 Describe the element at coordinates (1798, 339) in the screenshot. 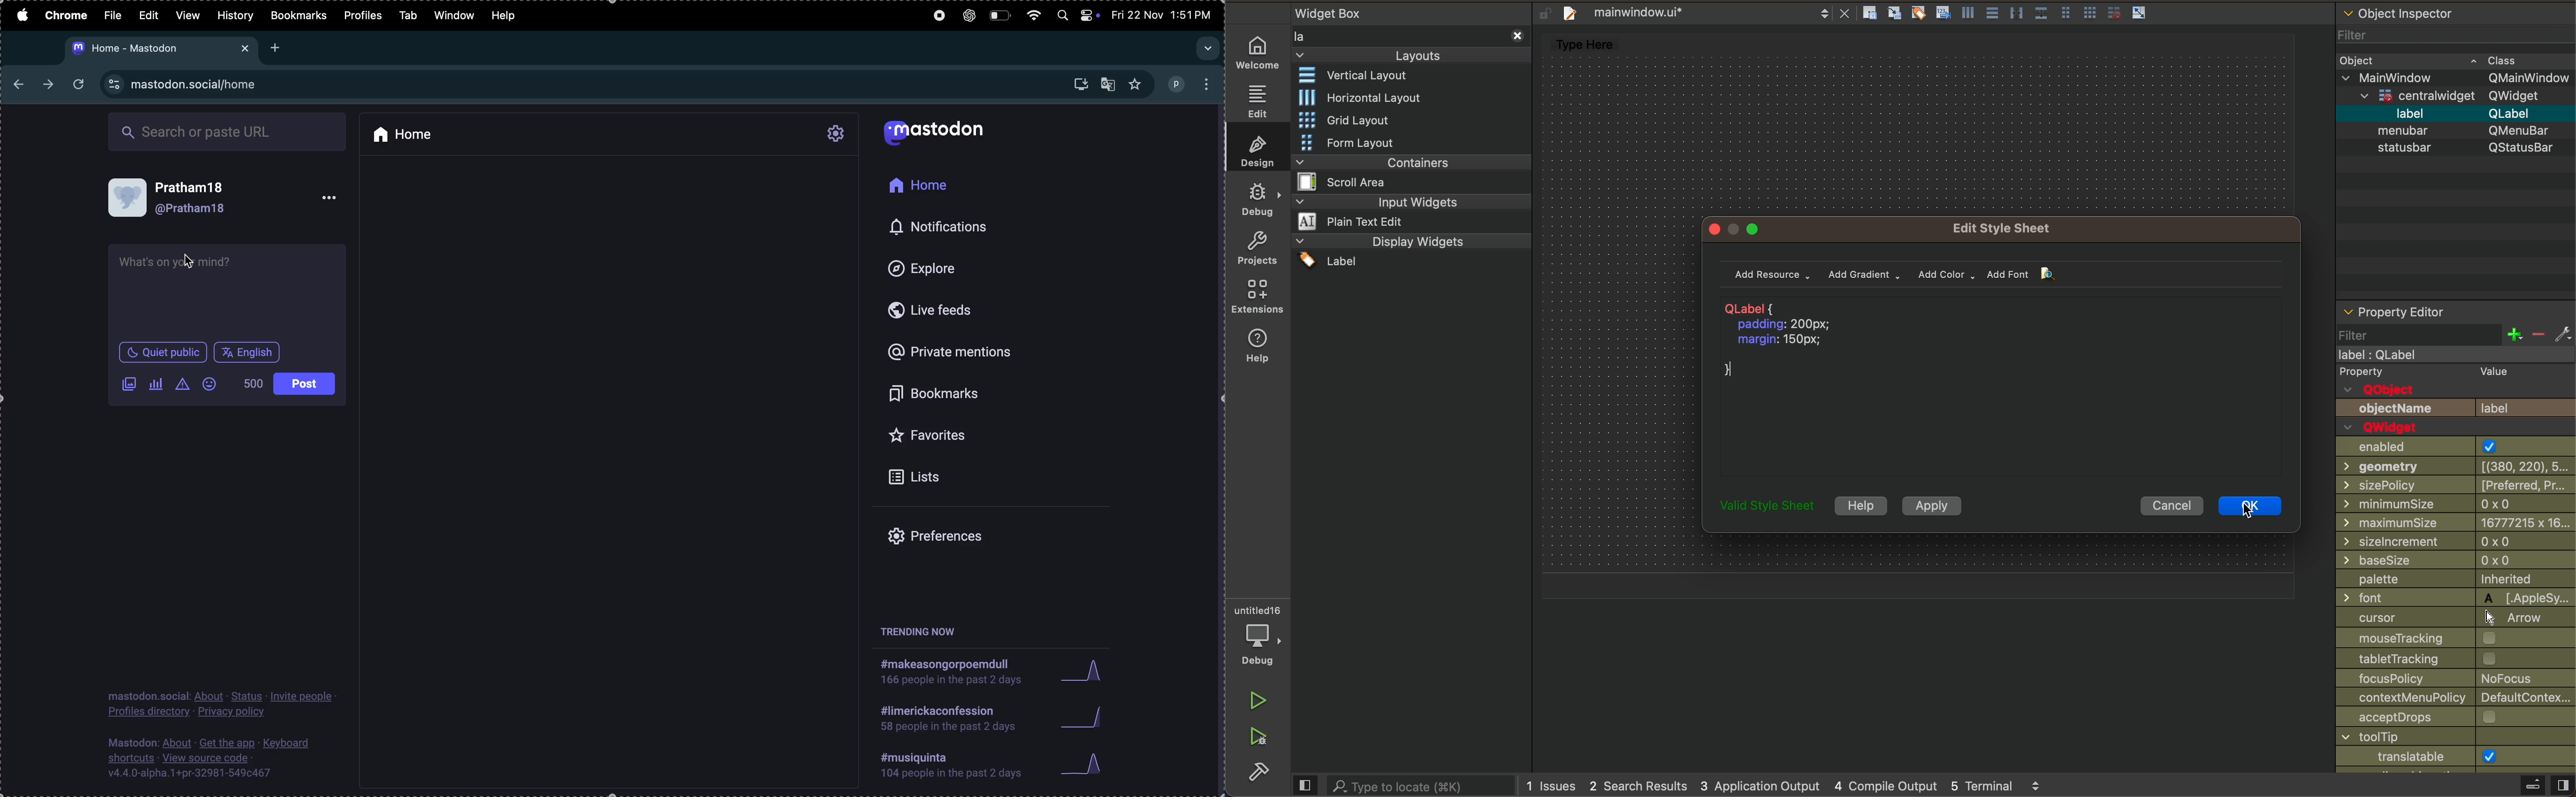

I see `padding and margin` at that location.